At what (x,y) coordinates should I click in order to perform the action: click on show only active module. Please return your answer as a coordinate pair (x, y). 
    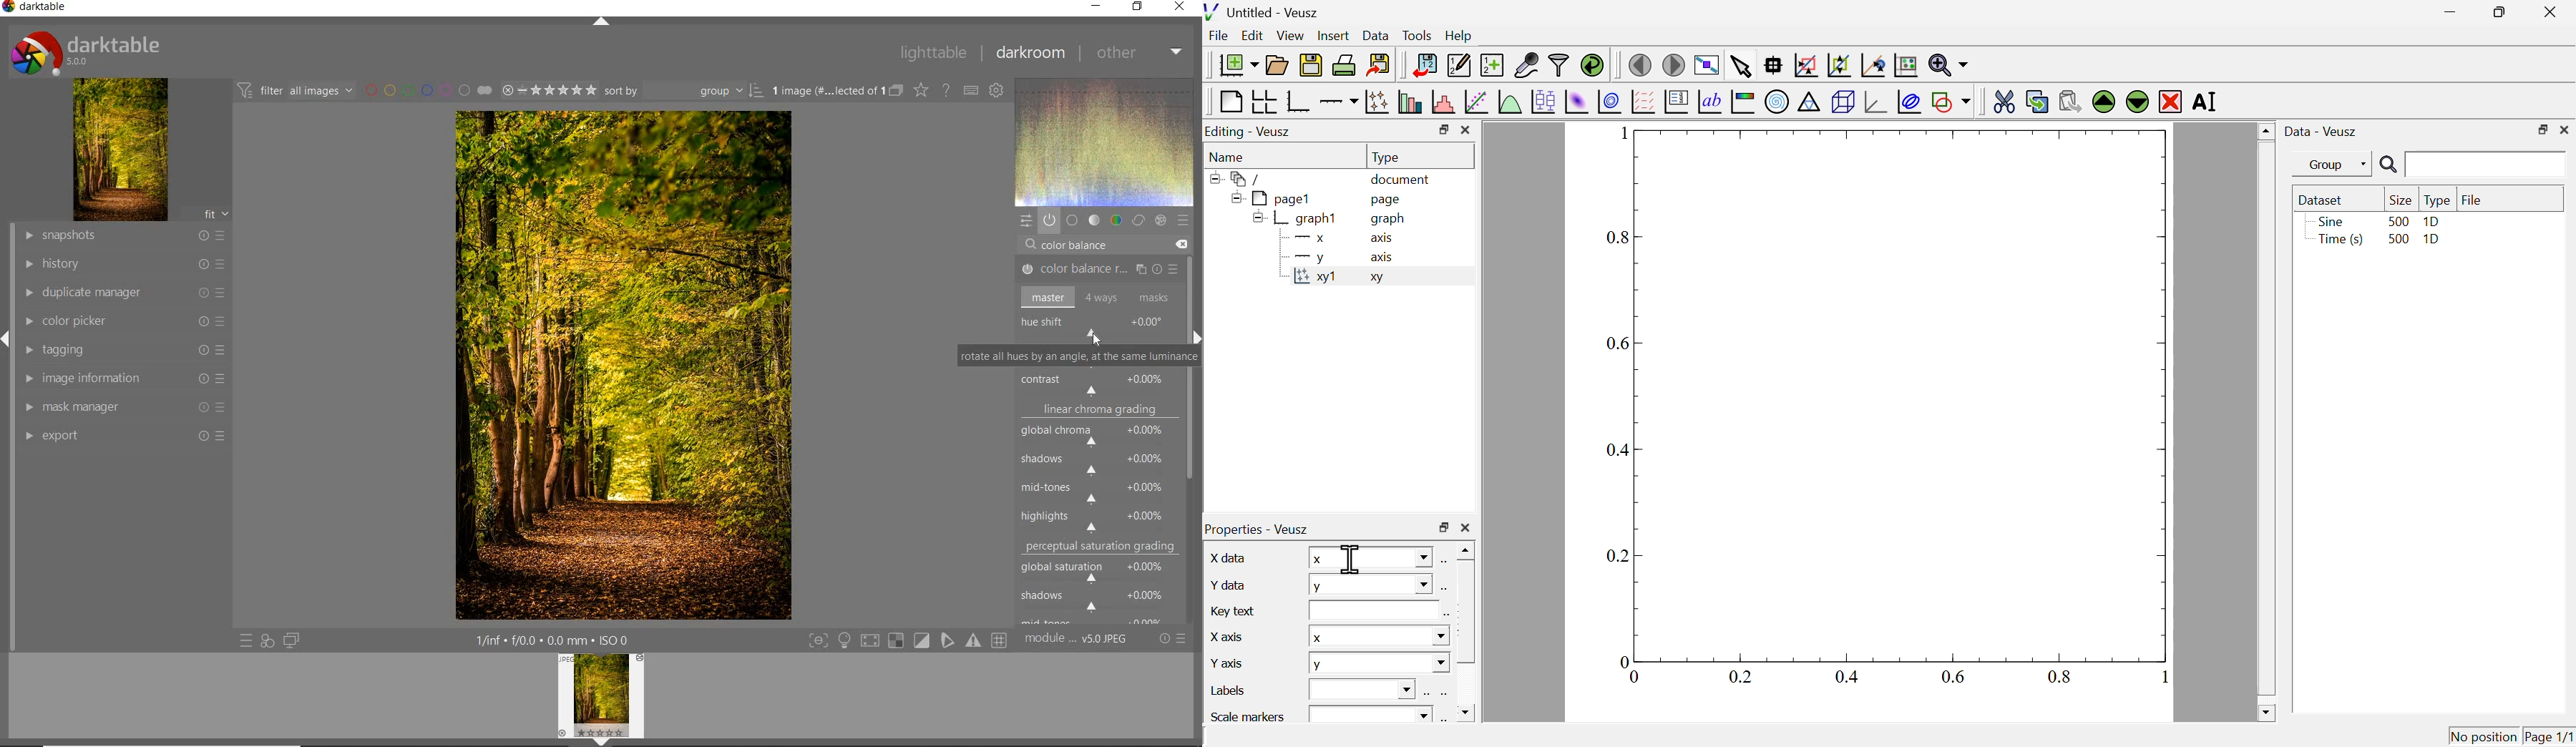
    Looking at the image, I should click on (1049, 220).